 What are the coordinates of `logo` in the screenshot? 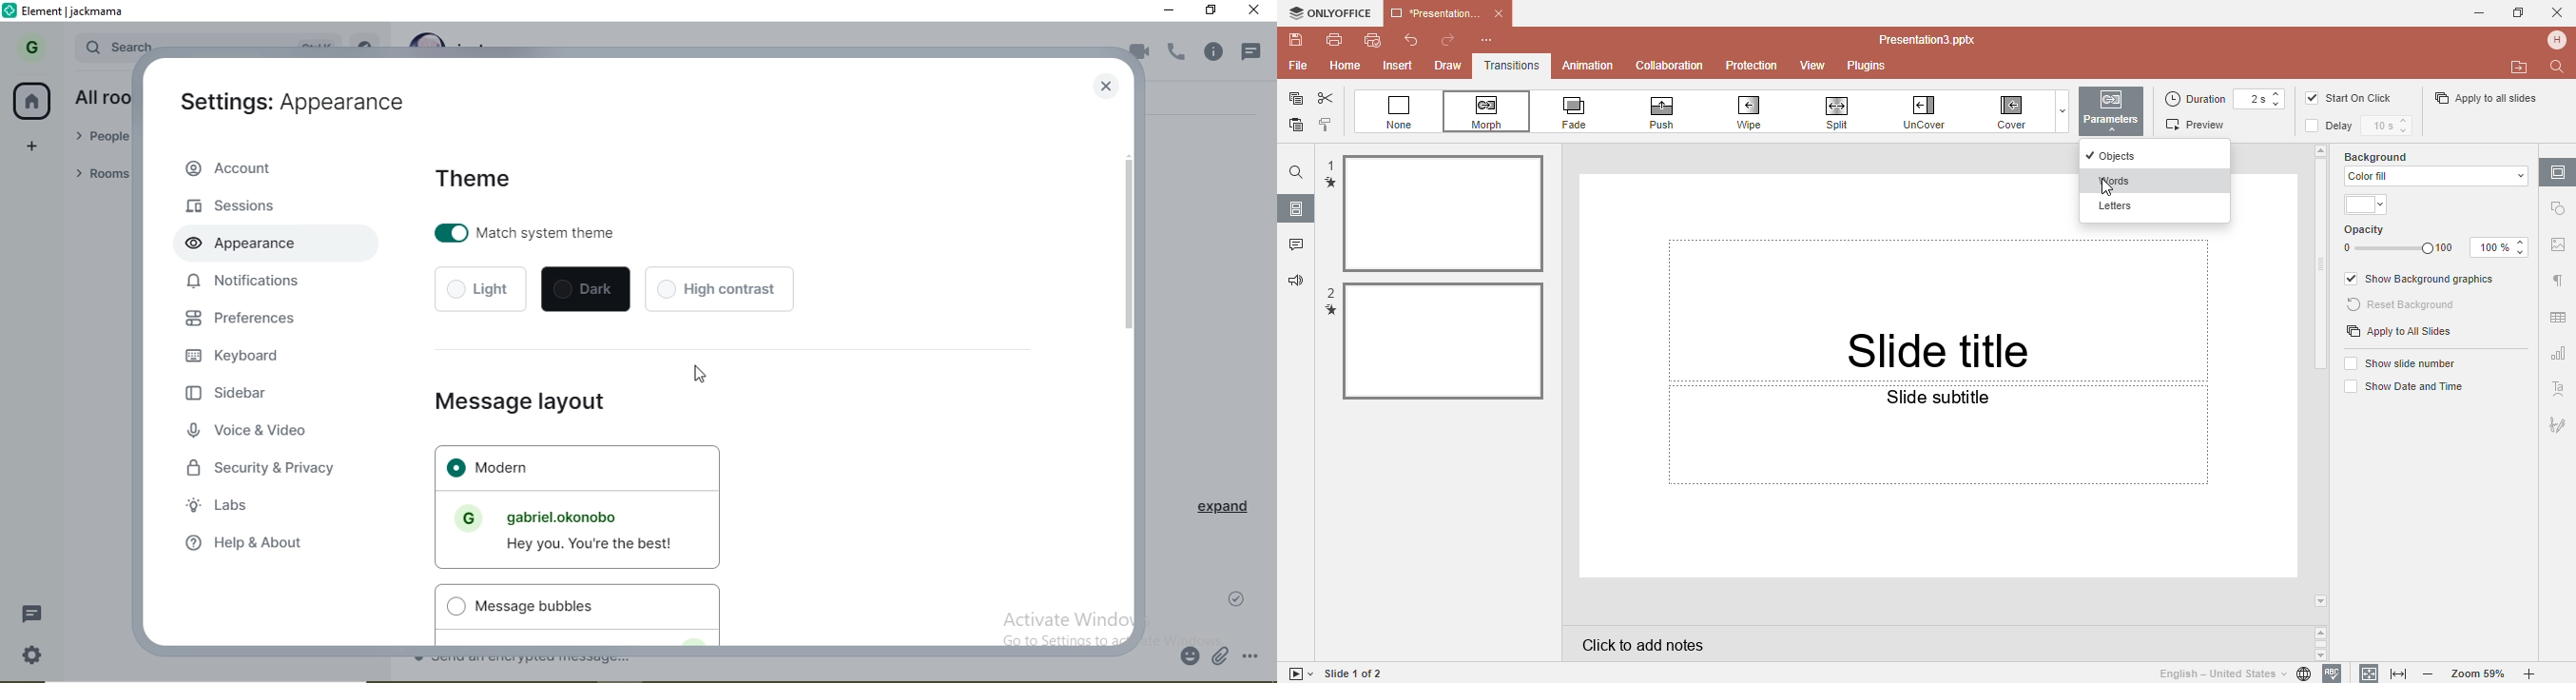 It's located at (11, 11).